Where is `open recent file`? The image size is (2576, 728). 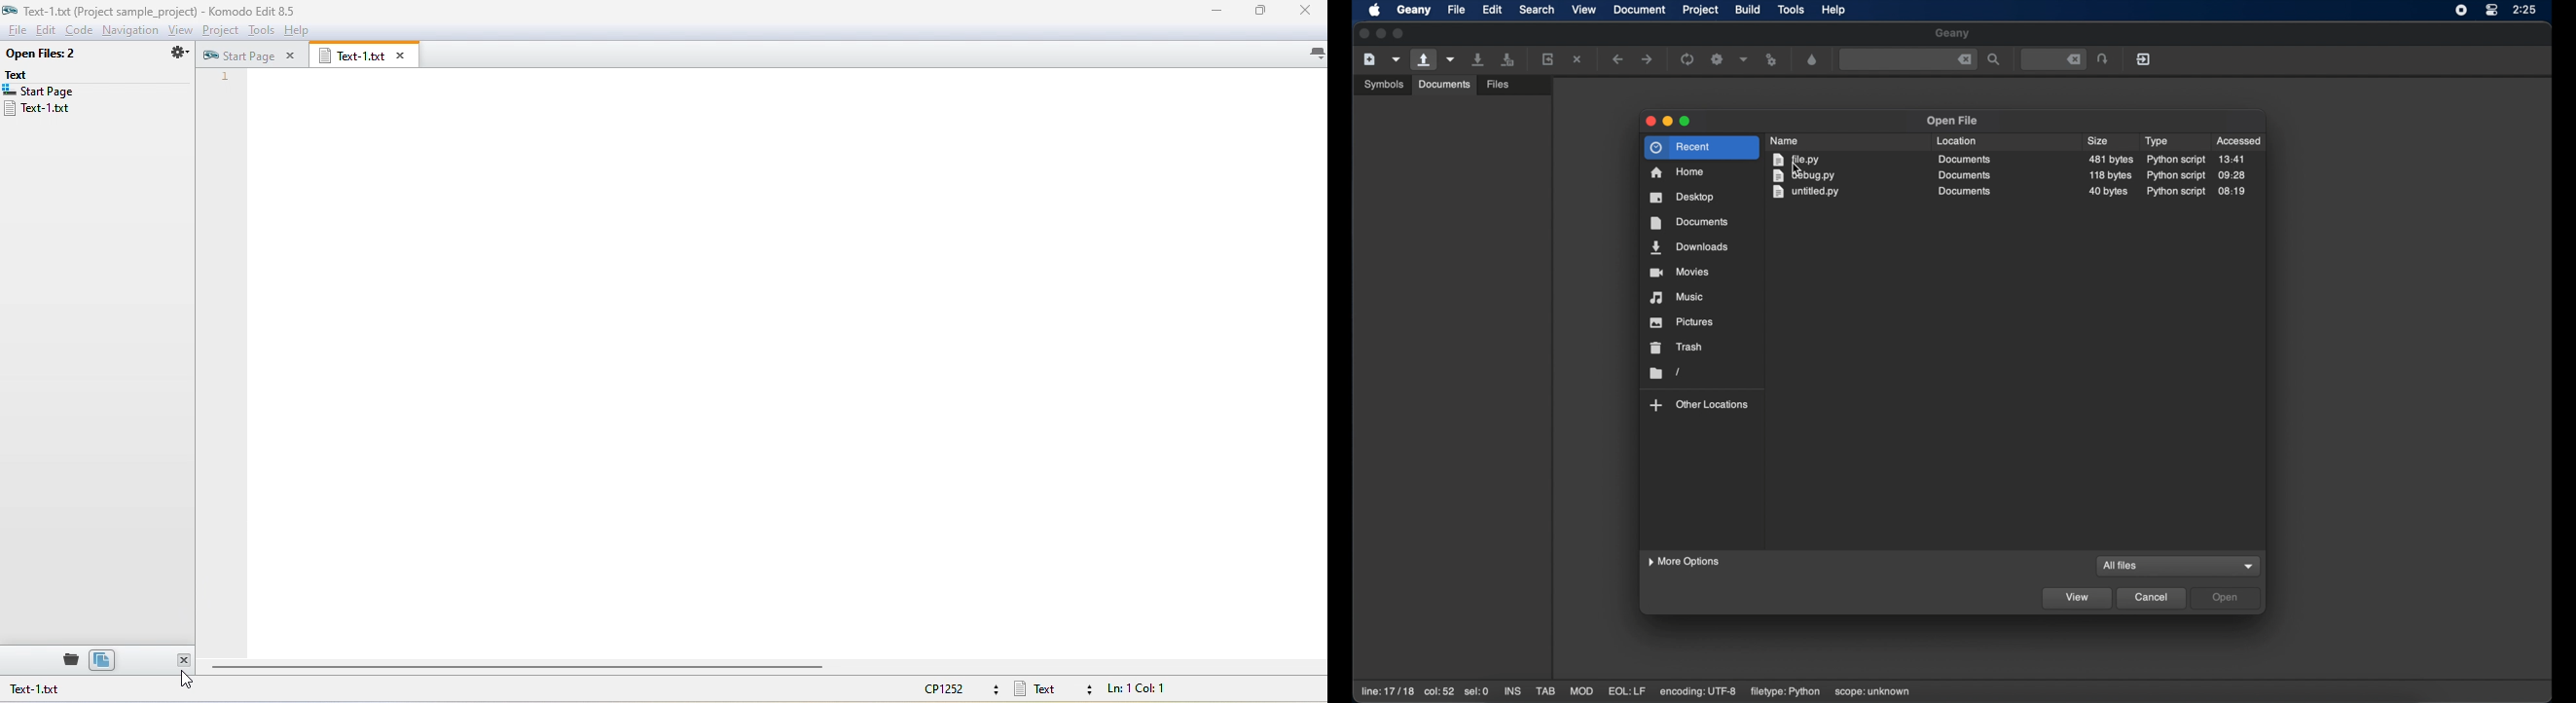 open recent file is located at coordinates (1452, 60).